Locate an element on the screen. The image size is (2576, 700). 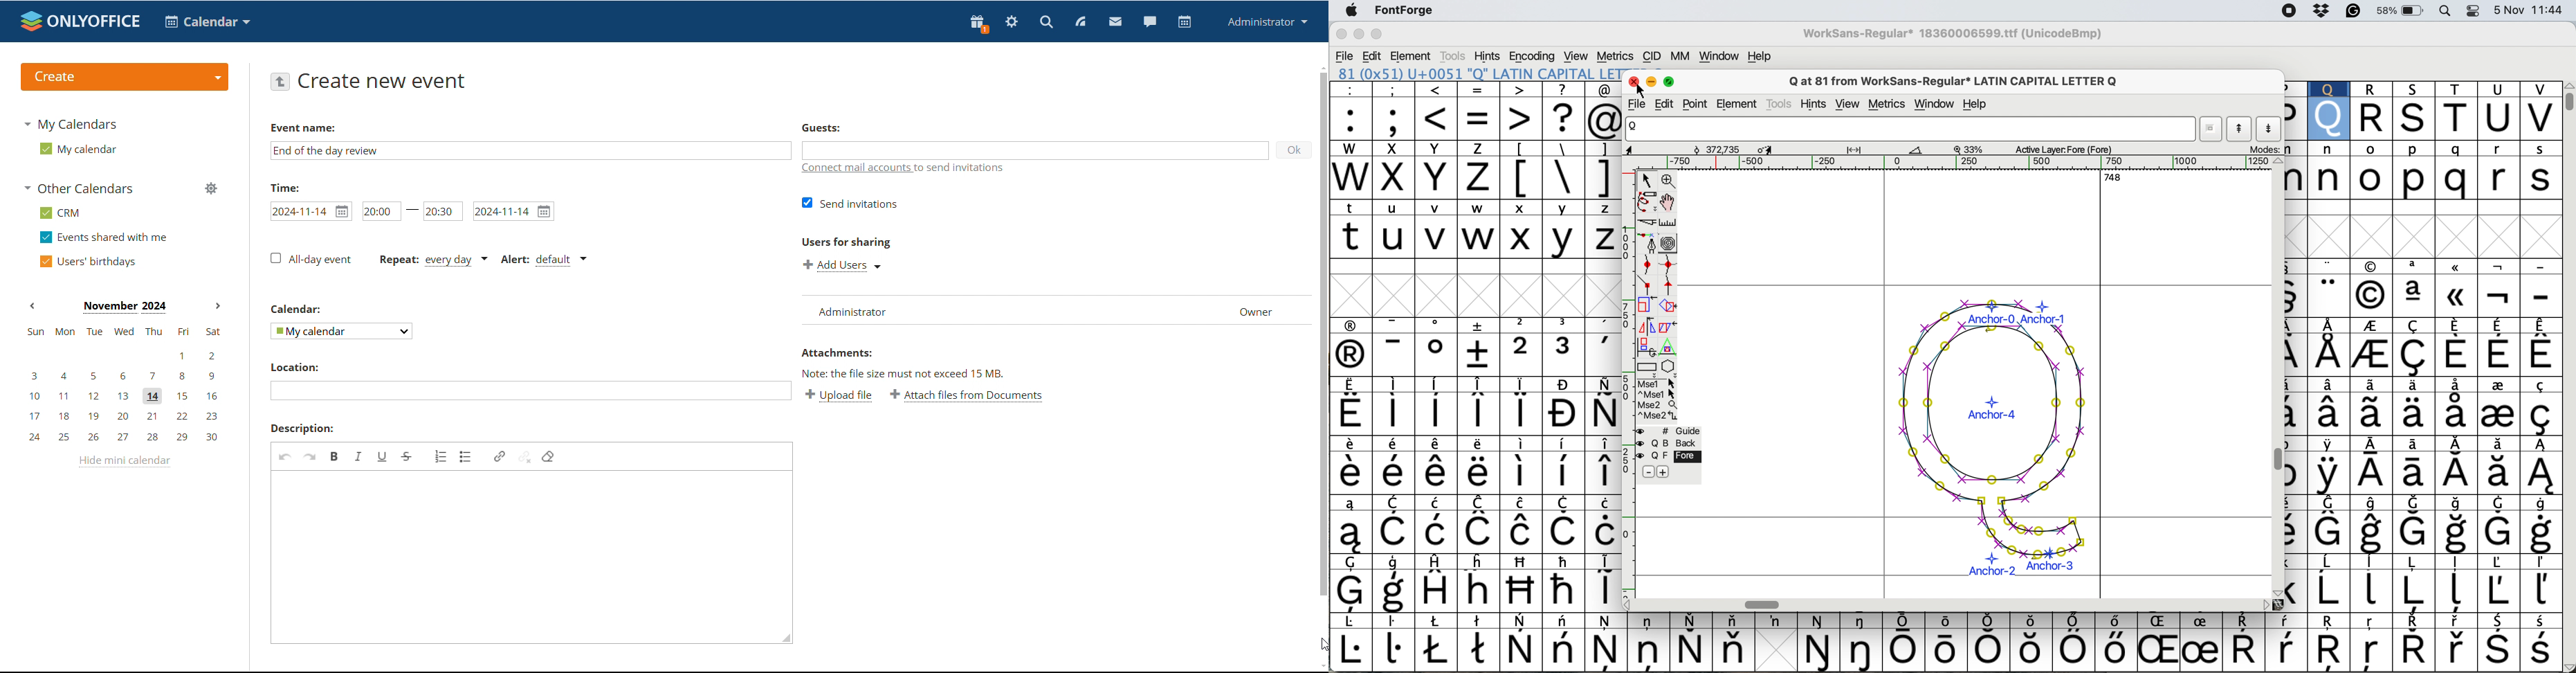
window is located at coordinates (1935, 105).